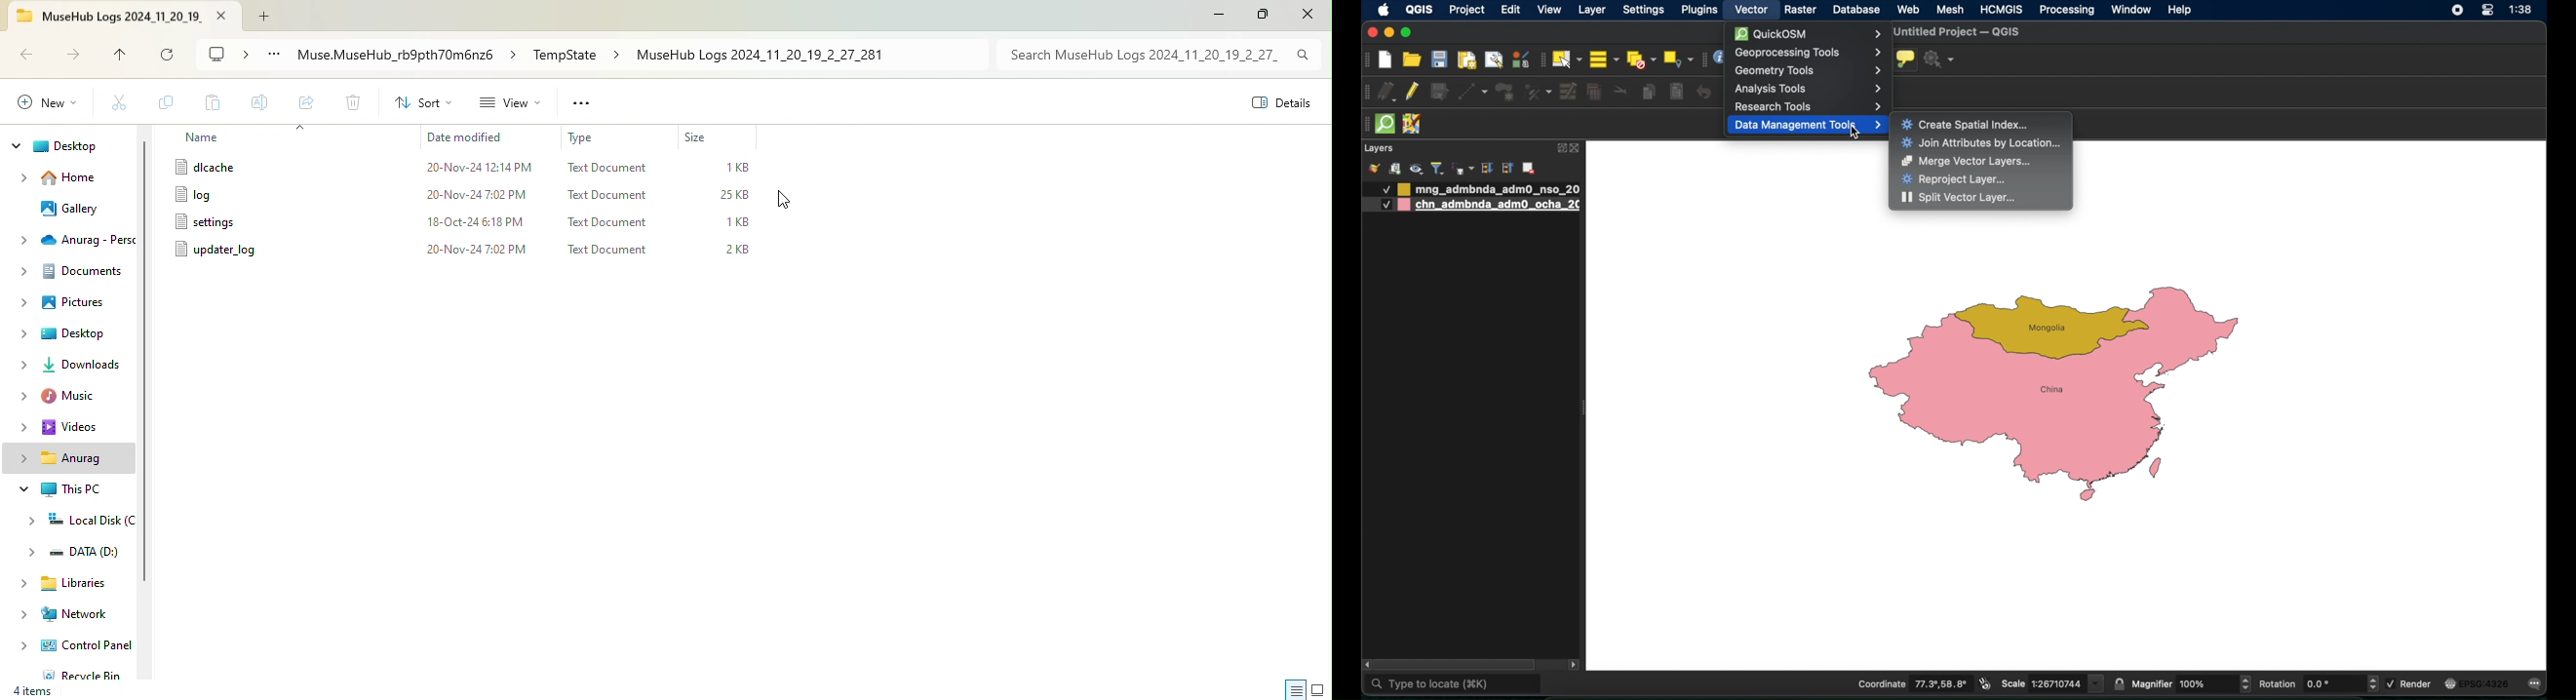 Image resolution: width=2576 pixels, height=700 pixels. Describe the element at coordinates (1296, 686) in the screenshot. I see `Display information about each item in the windows` at that location.